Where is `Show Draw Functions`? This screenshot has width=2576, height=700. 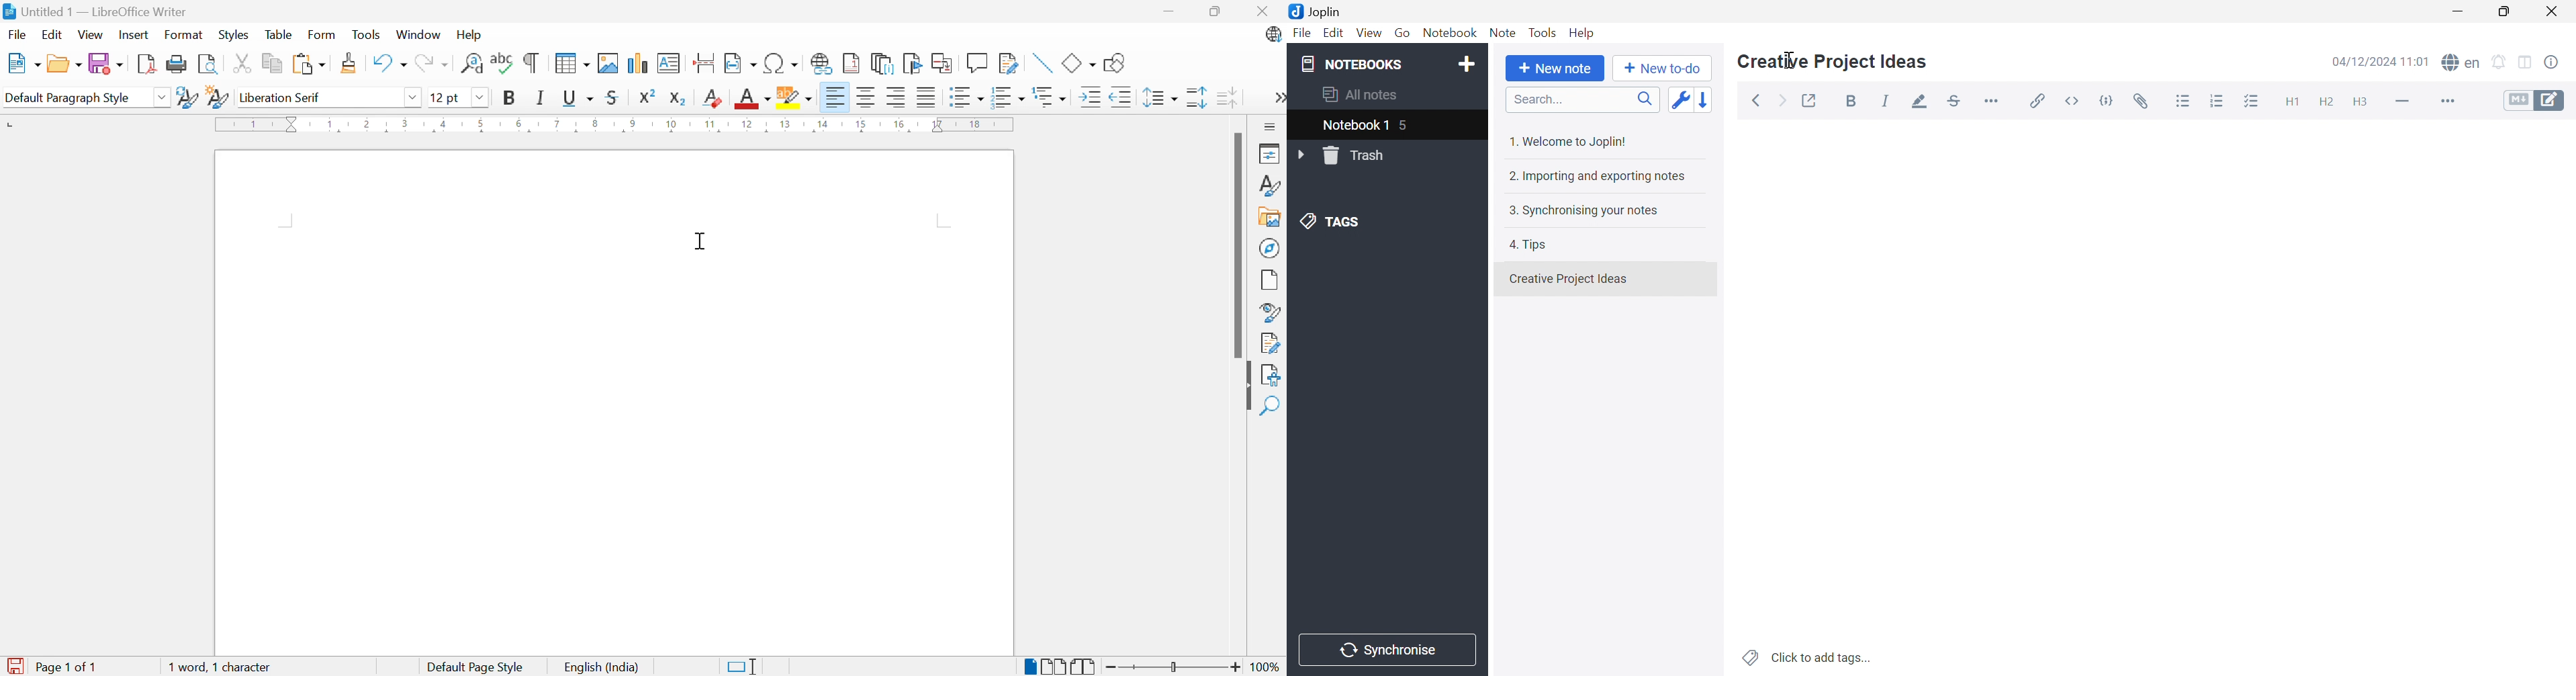
Show Draw Functions is located at coordinates (1115, 64).